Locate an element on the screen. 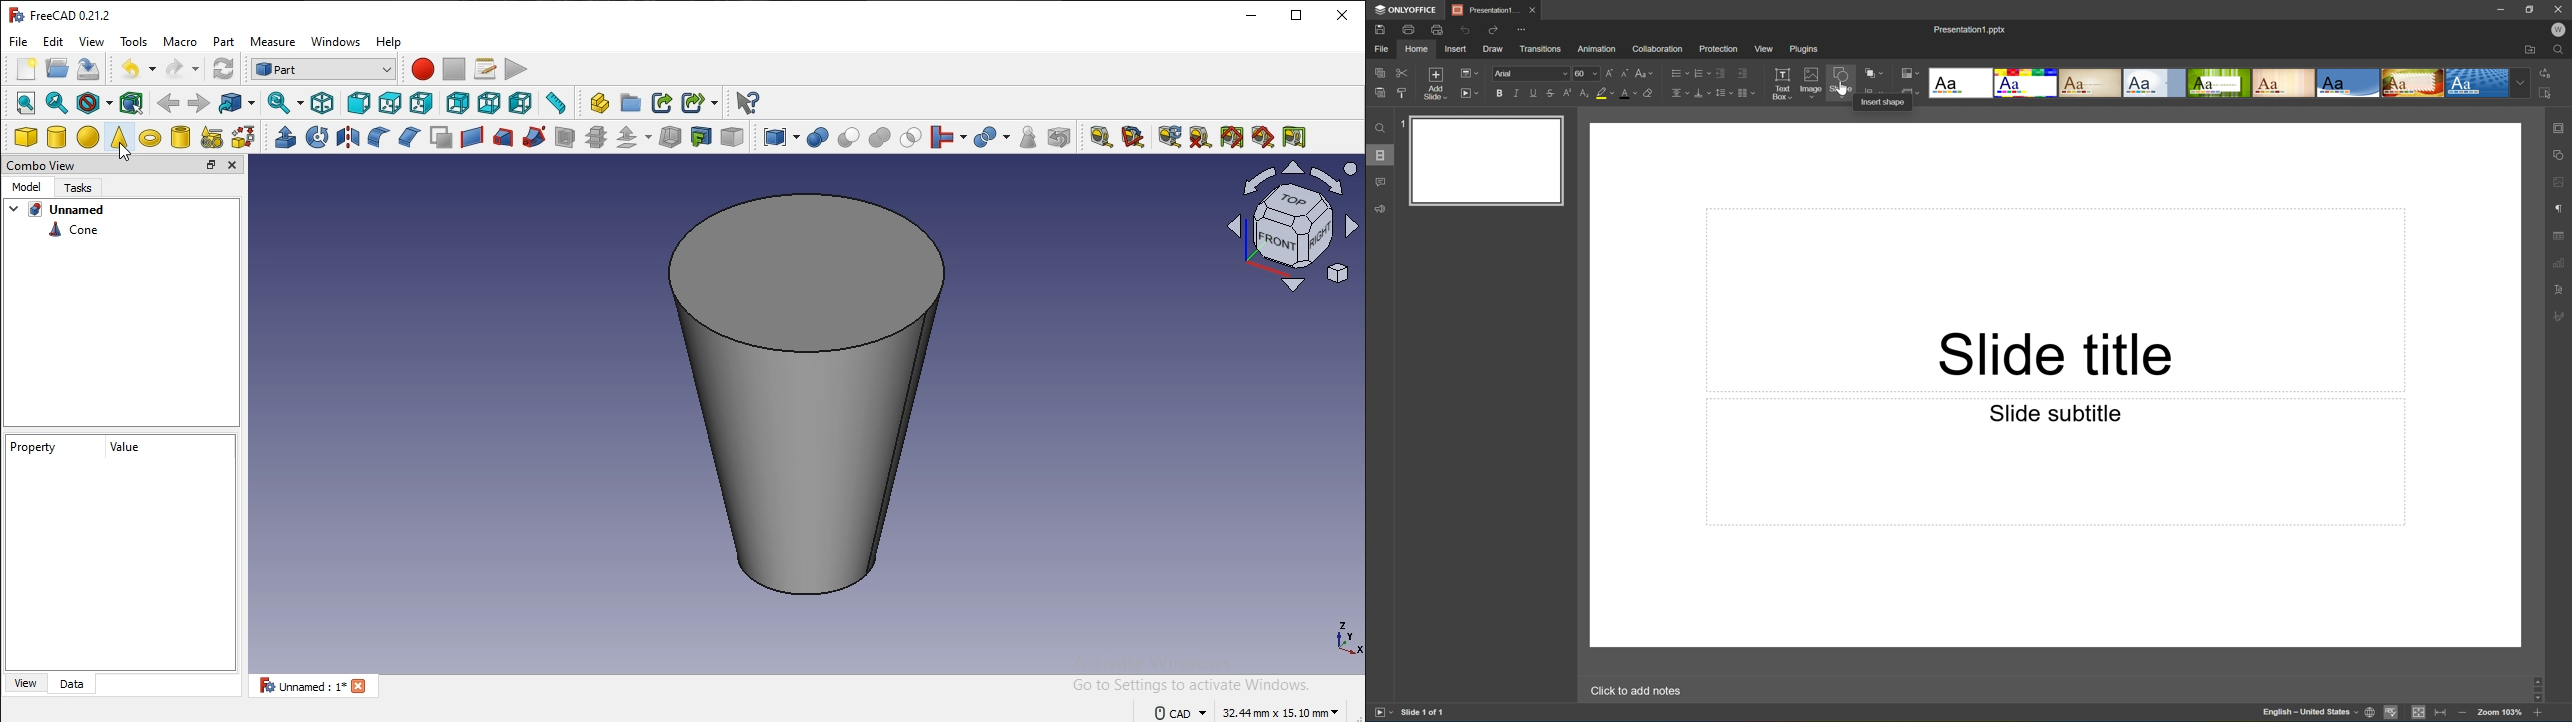  Redo is located at coordinates (1494, 29).